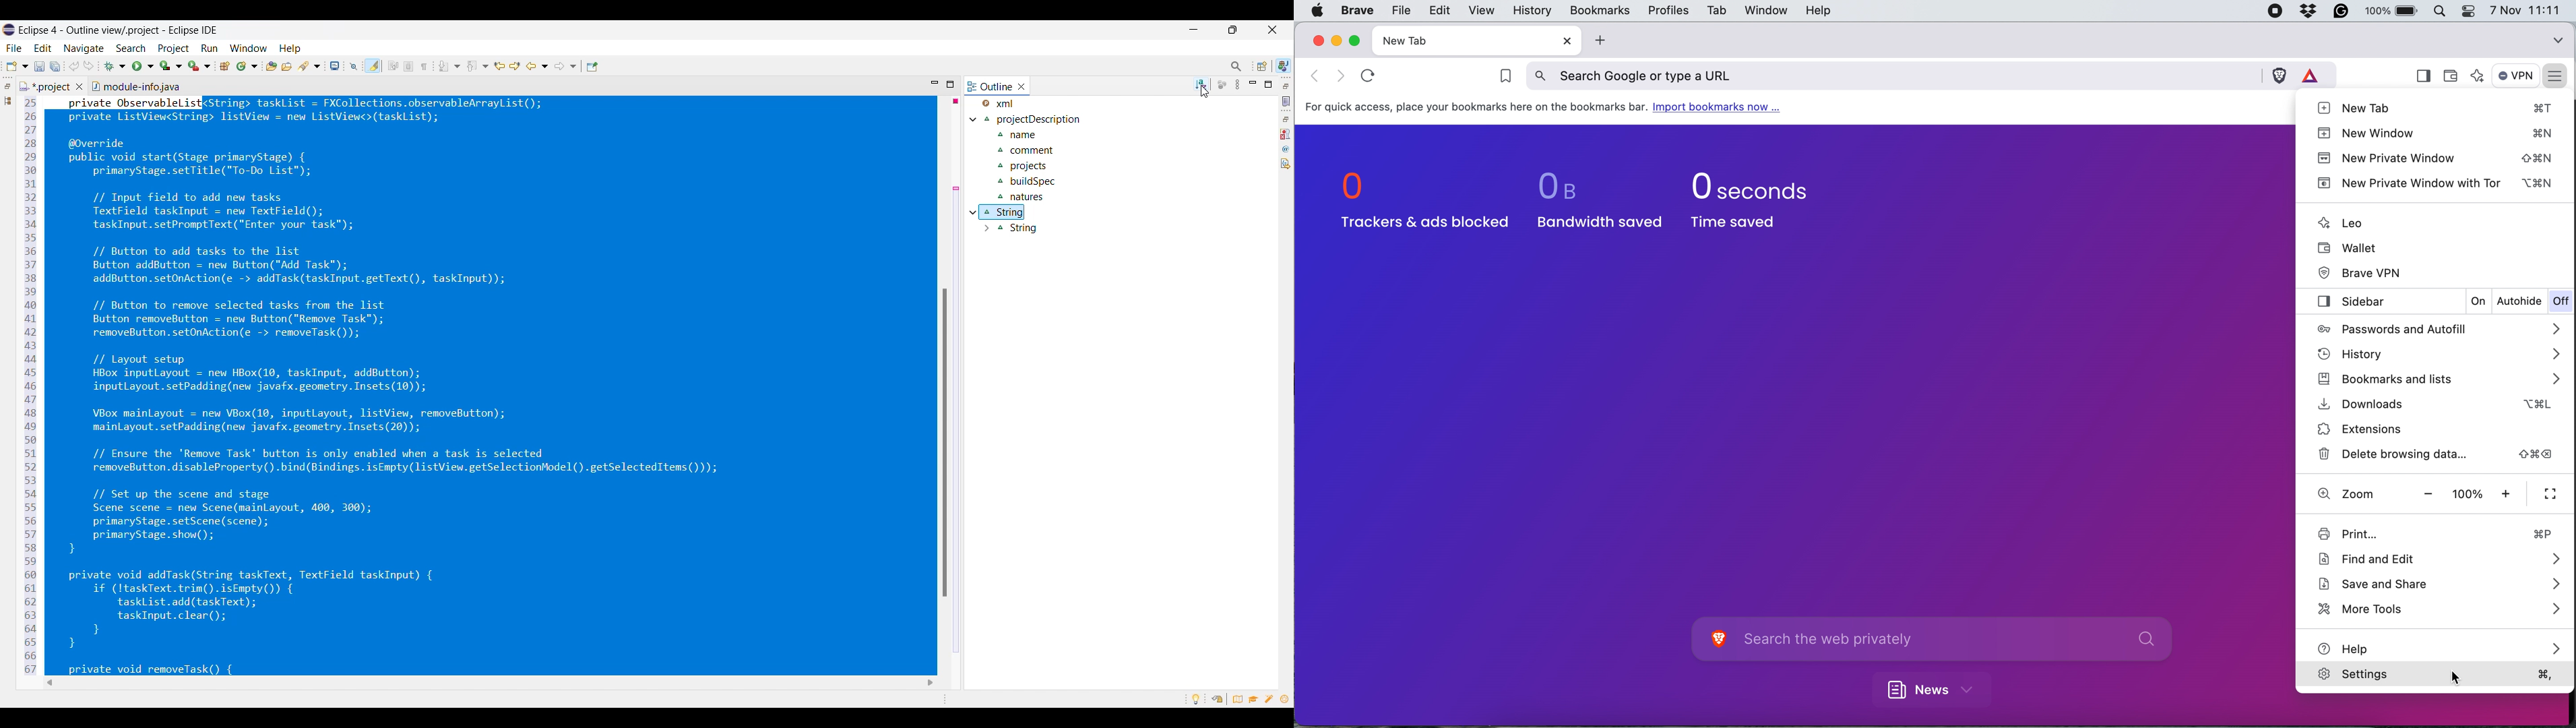 This screenshot has height=728, width=2576. I want to click on Overview, so click(1234, 699).